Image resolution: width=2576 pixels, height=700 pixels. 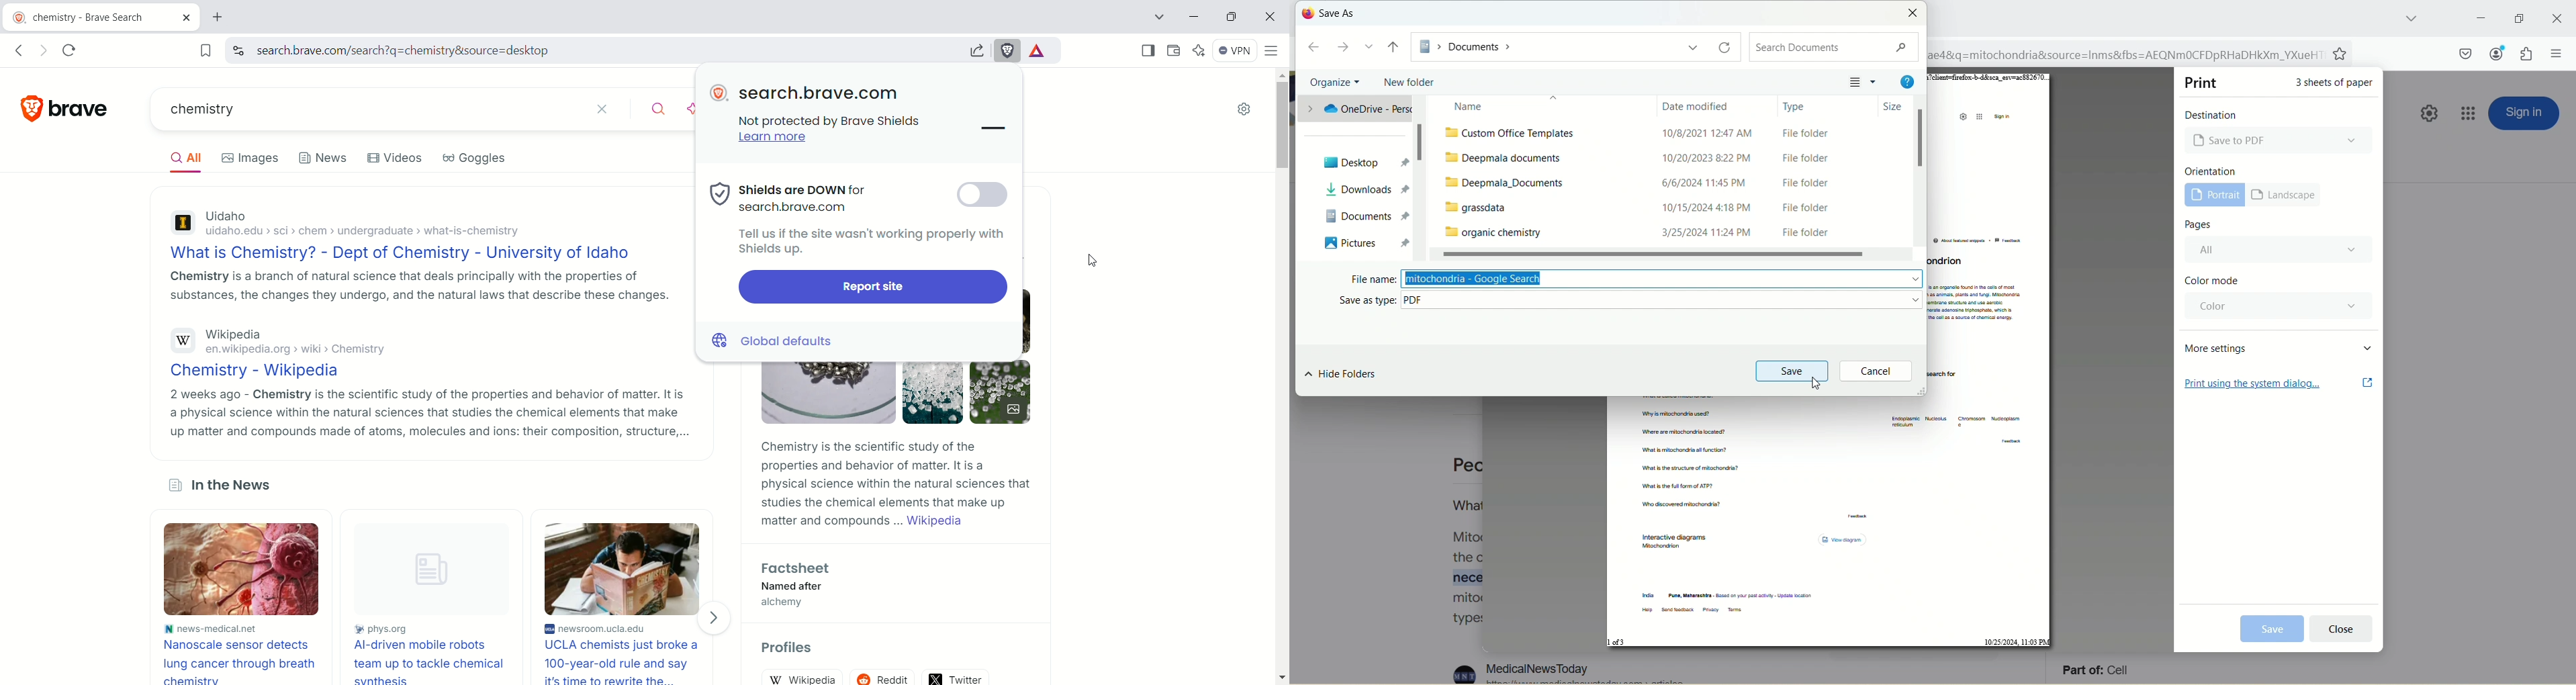 I want to click on quick setting, so click(x=2426, y=116).